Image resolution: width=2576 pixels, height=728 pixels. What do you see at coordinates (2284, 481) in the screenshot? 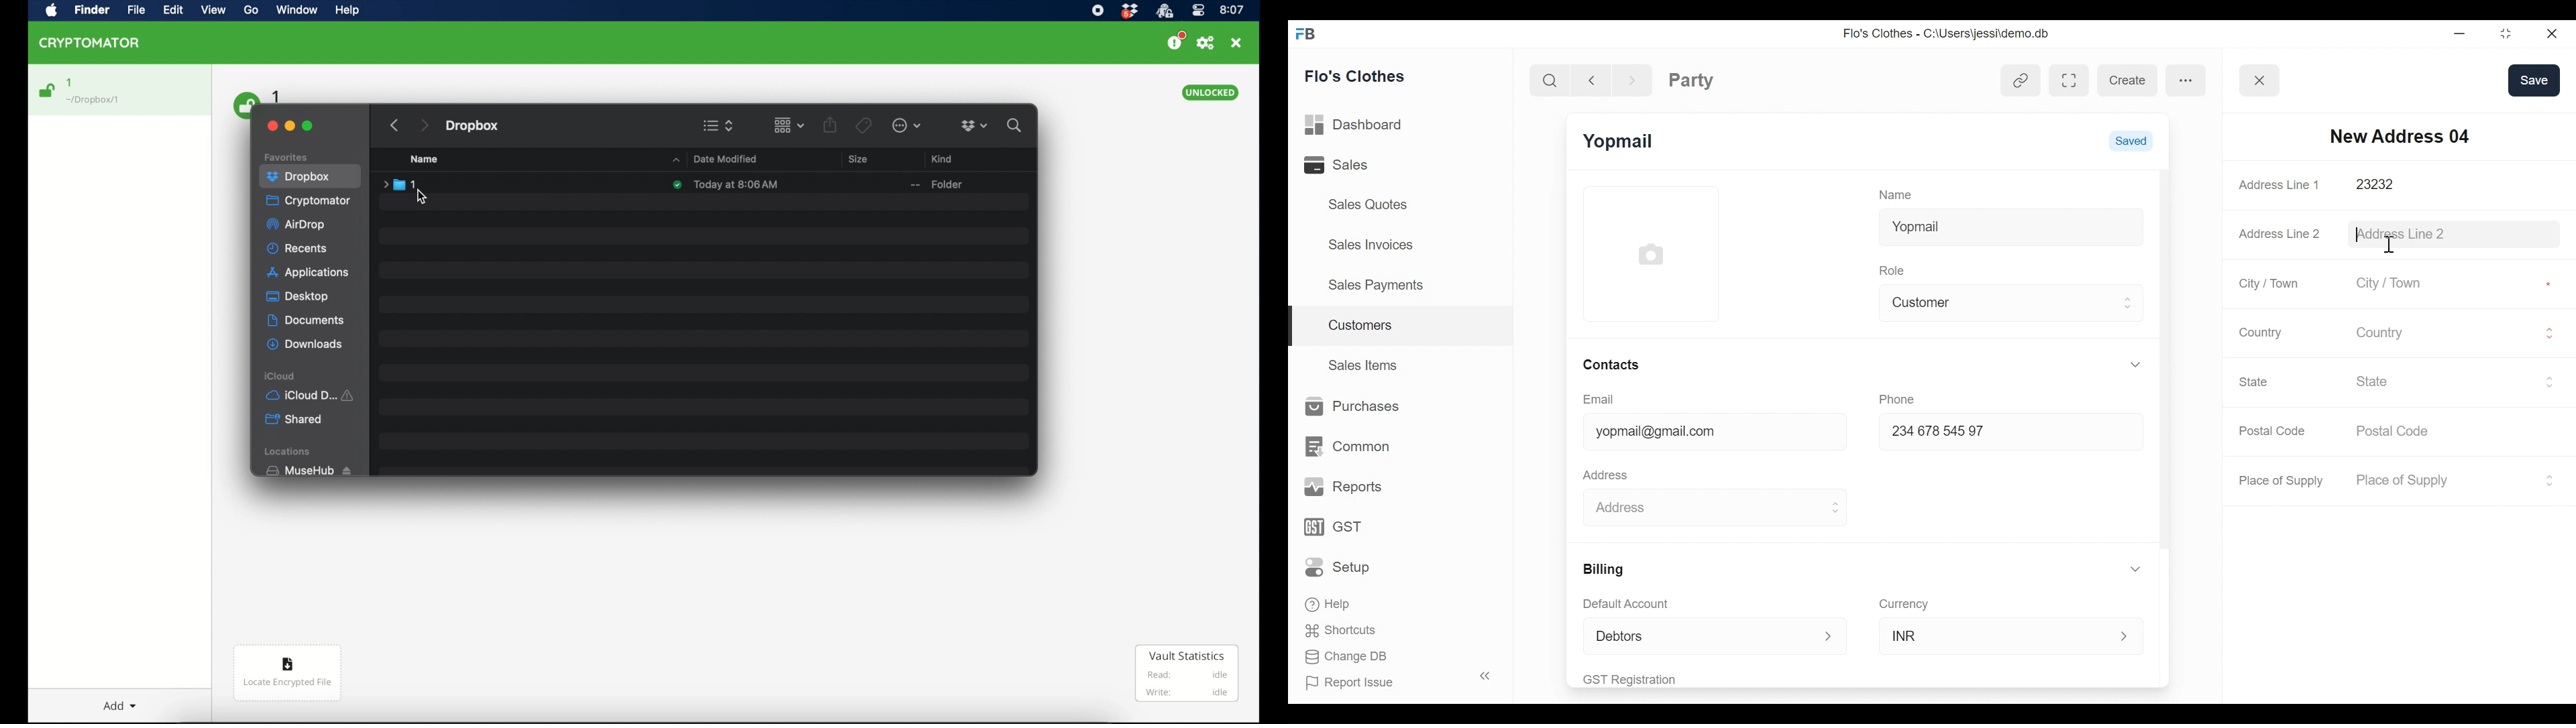
I see `Place of Supply` at bounding box center [2284, 481].